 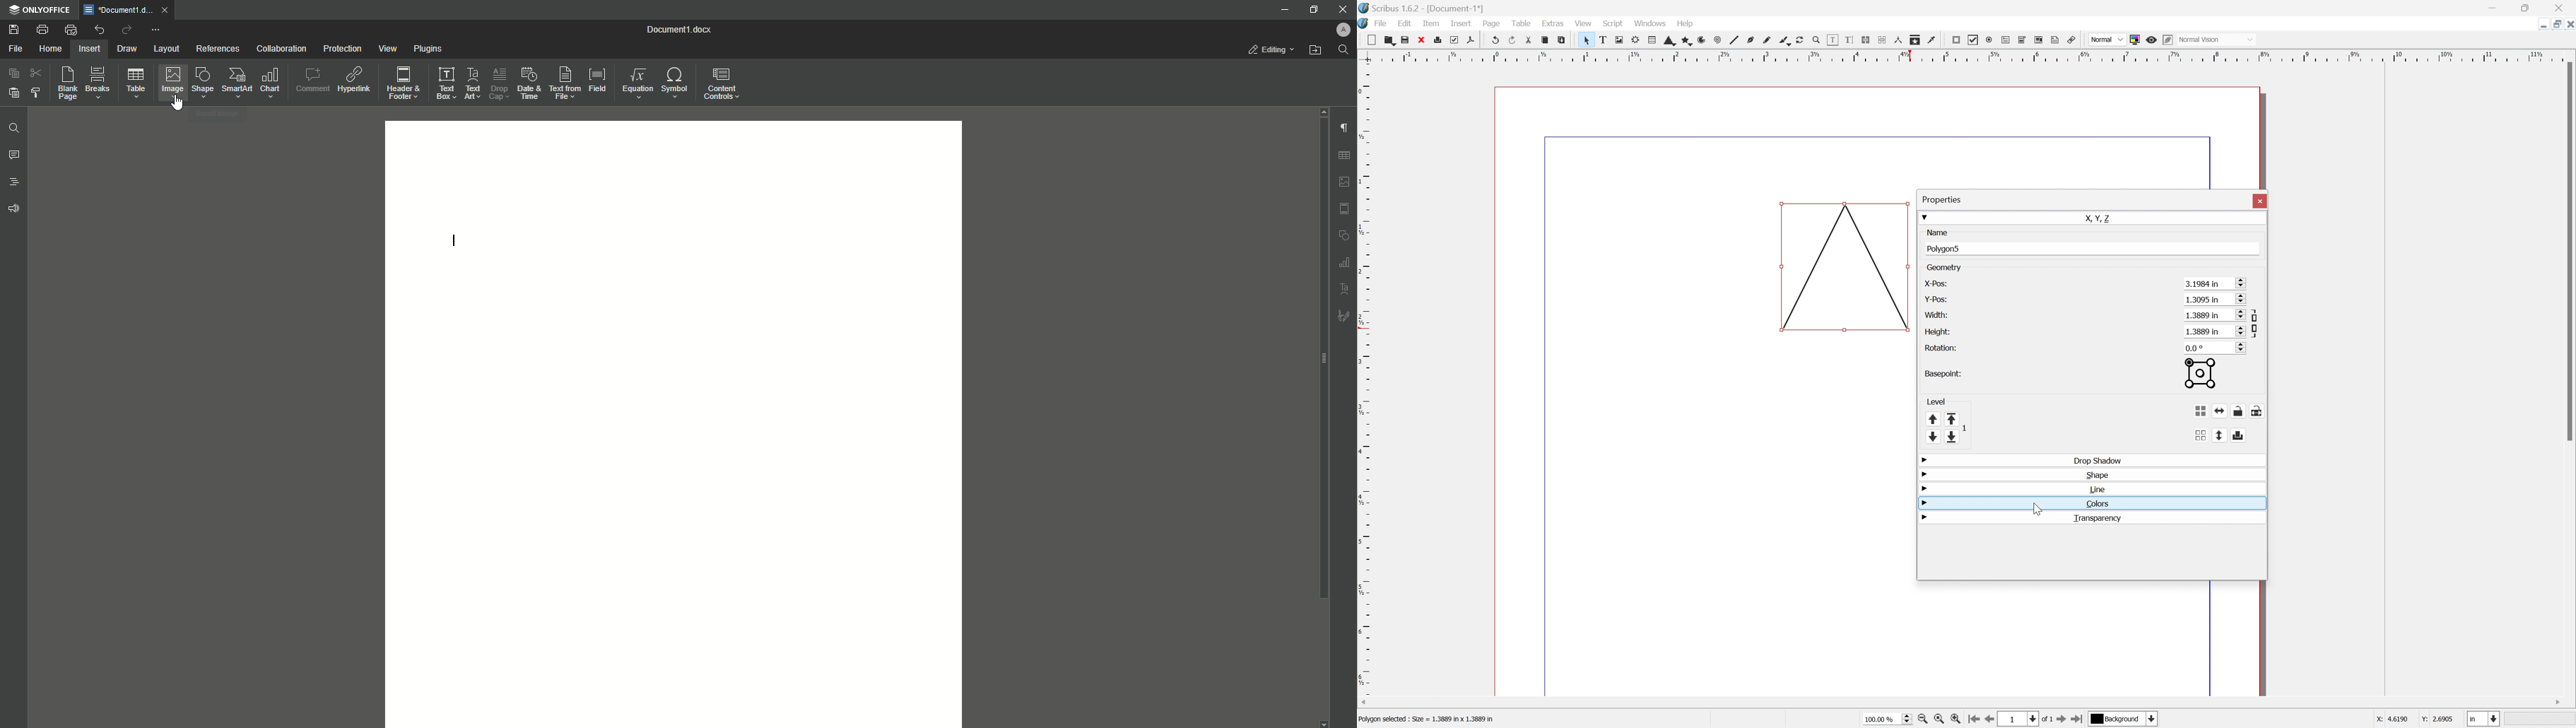 I want to click on Colors, so click(x=2096, y=504).